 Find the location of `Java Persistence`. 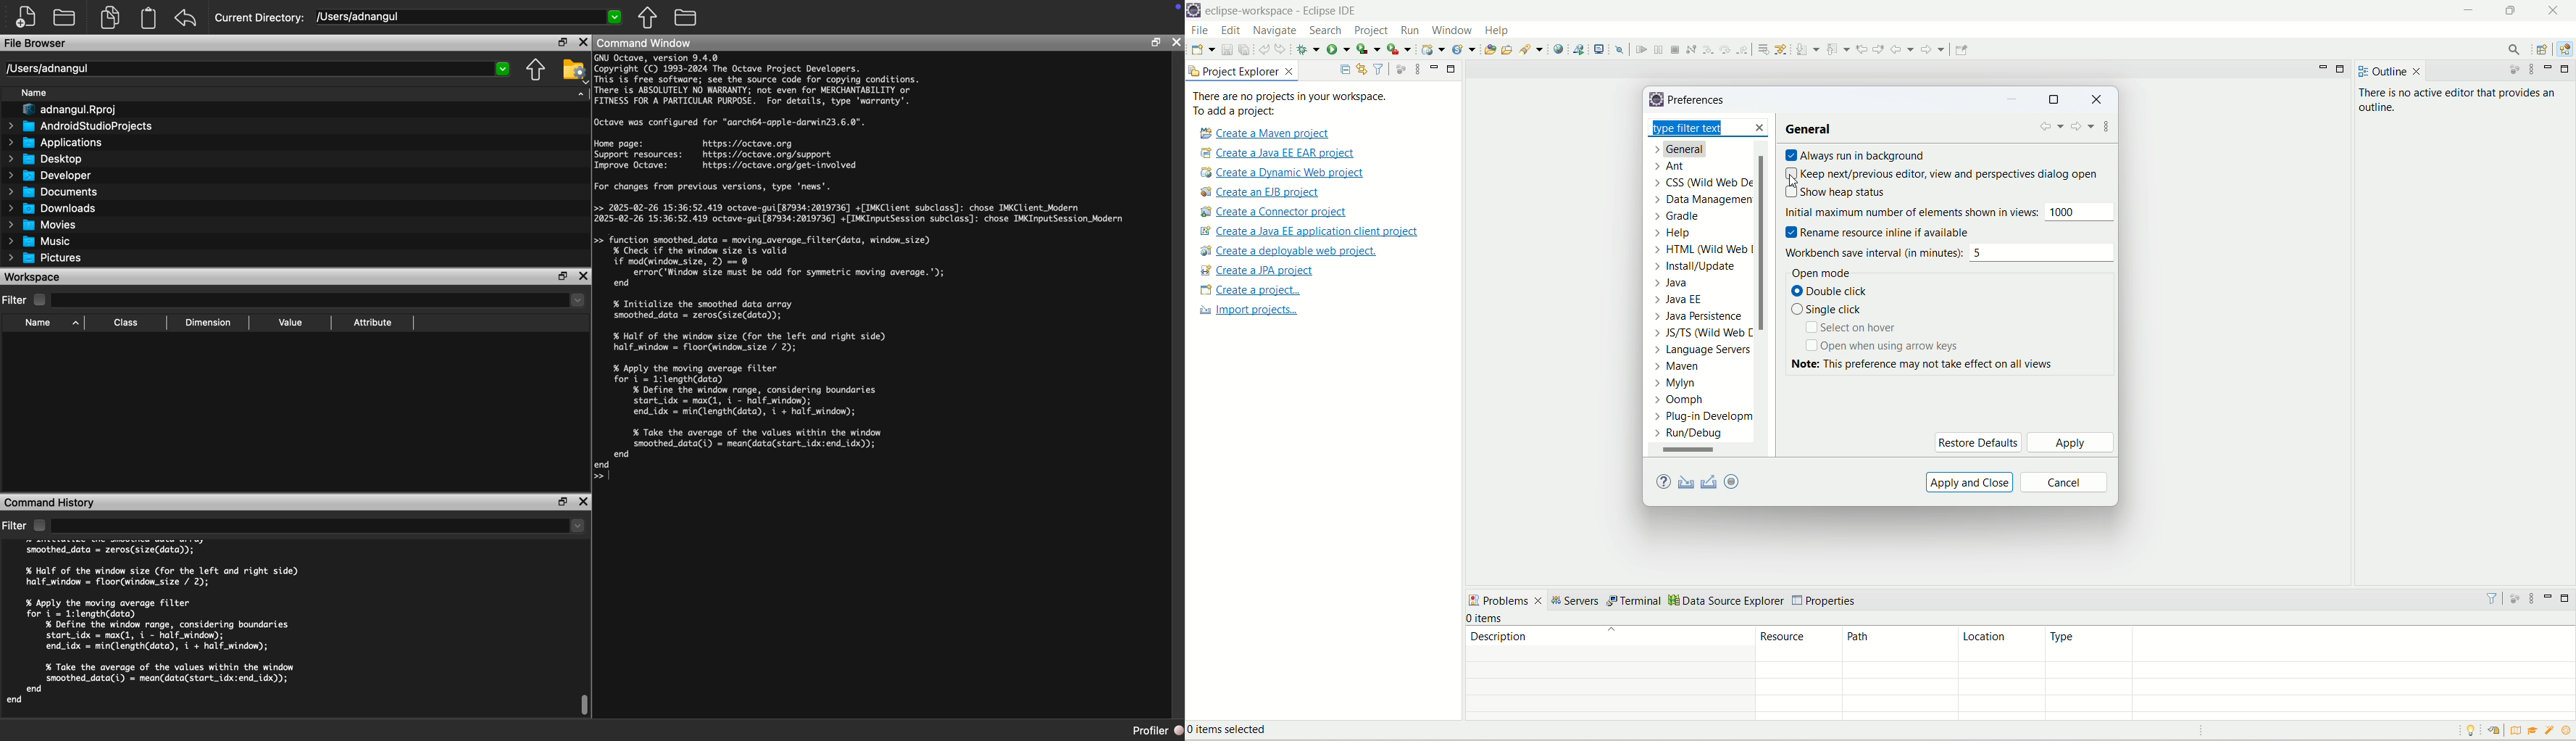

Java Persistence is located at coordinates (1701, 318).